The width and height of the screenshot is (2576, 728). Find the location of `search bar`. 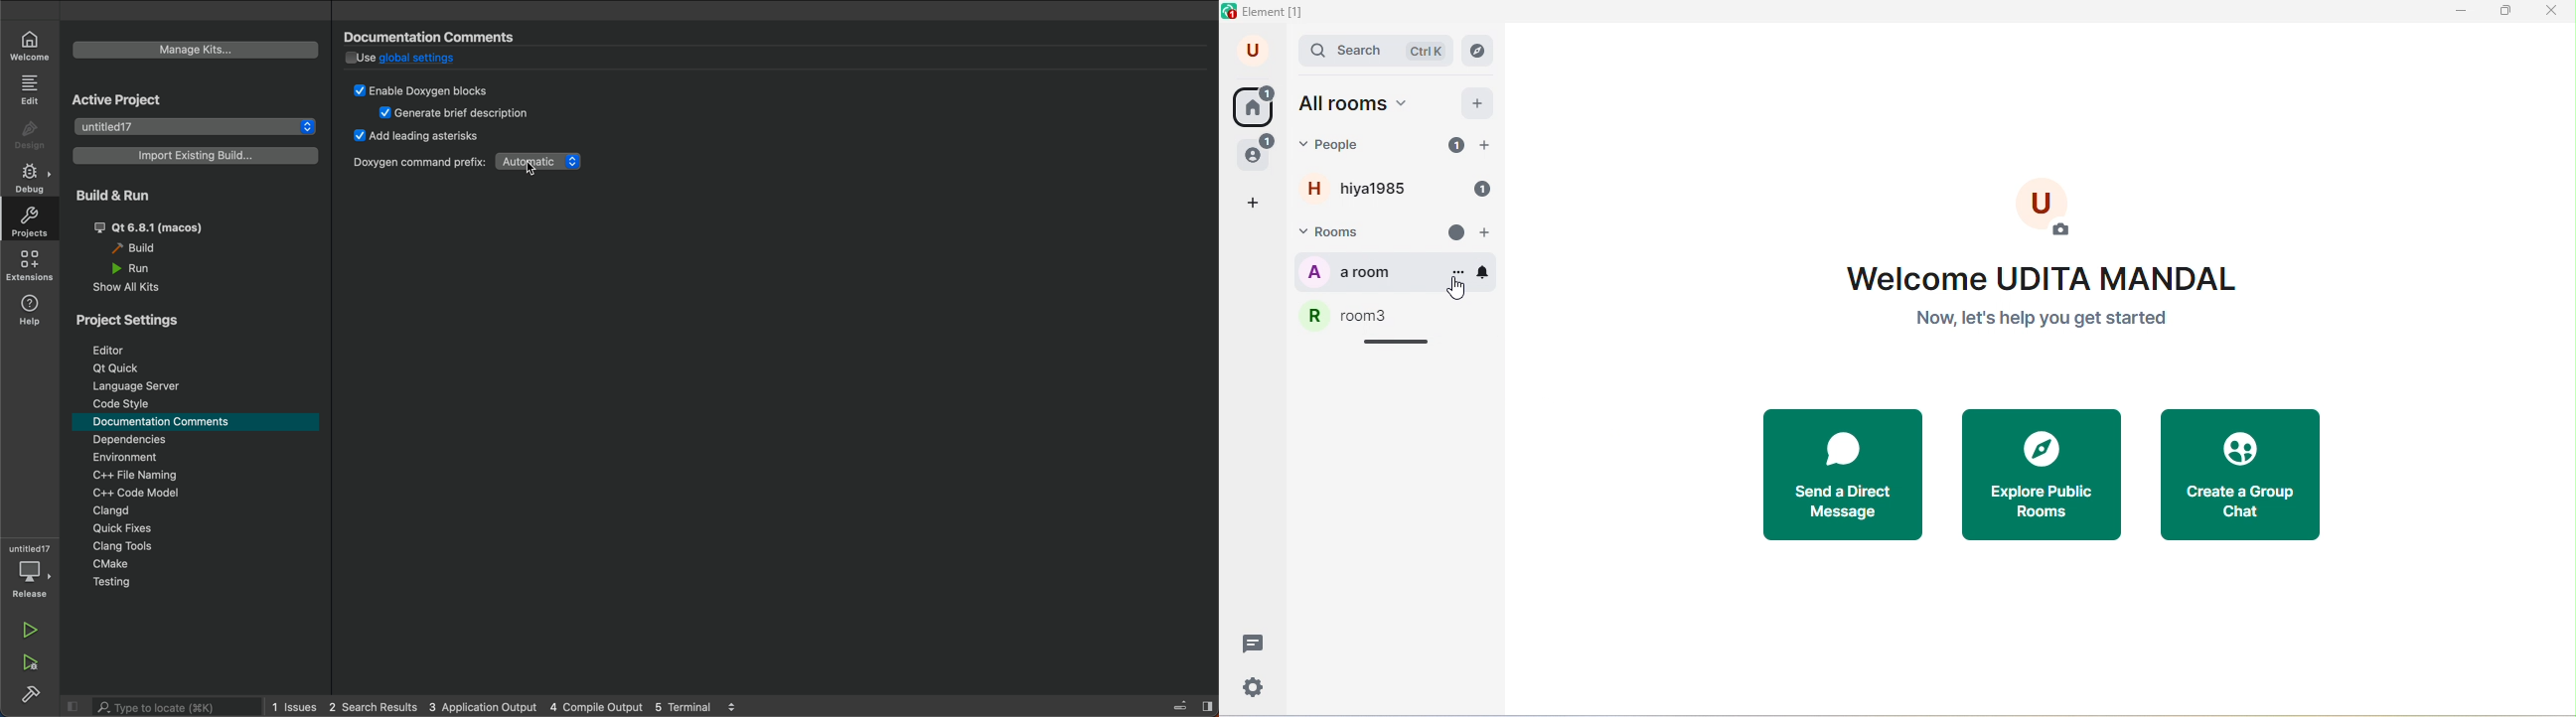

search bar is located at coordinates (1377, 52).